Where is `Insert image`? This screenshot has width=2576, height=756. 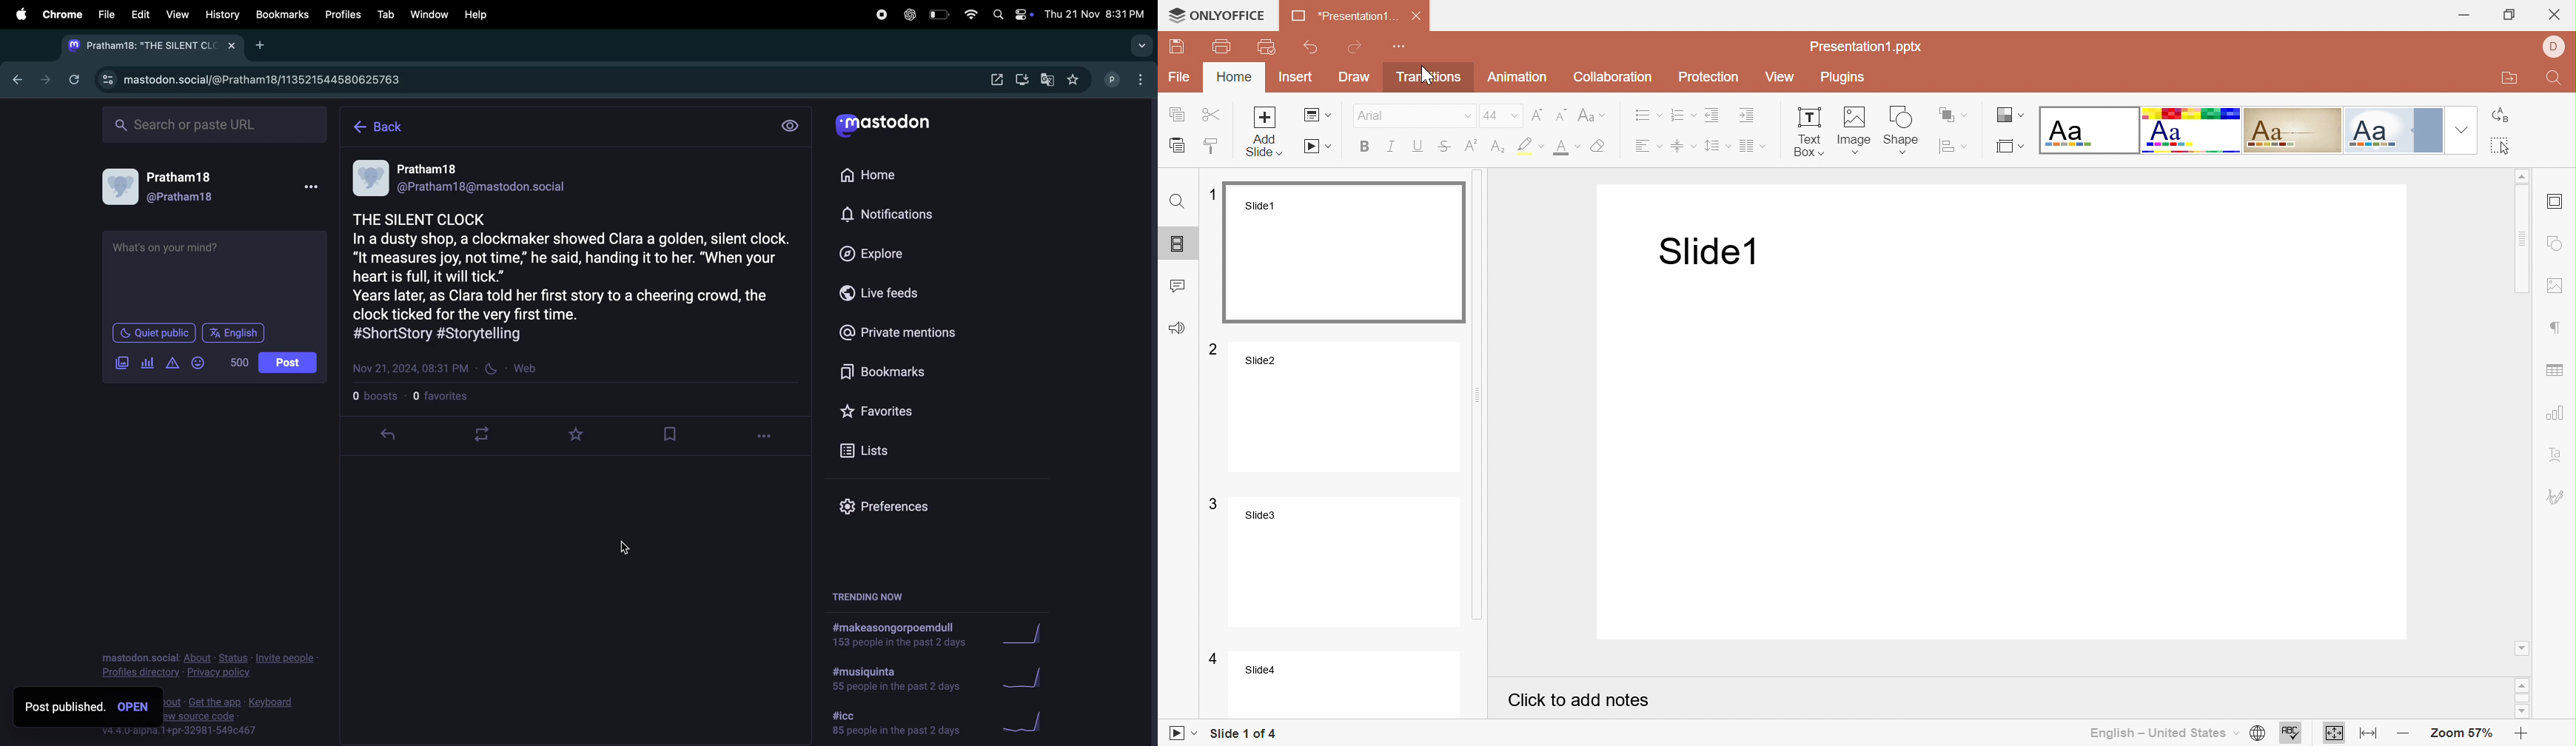
Insert image is located at coordinates (2557, 286).